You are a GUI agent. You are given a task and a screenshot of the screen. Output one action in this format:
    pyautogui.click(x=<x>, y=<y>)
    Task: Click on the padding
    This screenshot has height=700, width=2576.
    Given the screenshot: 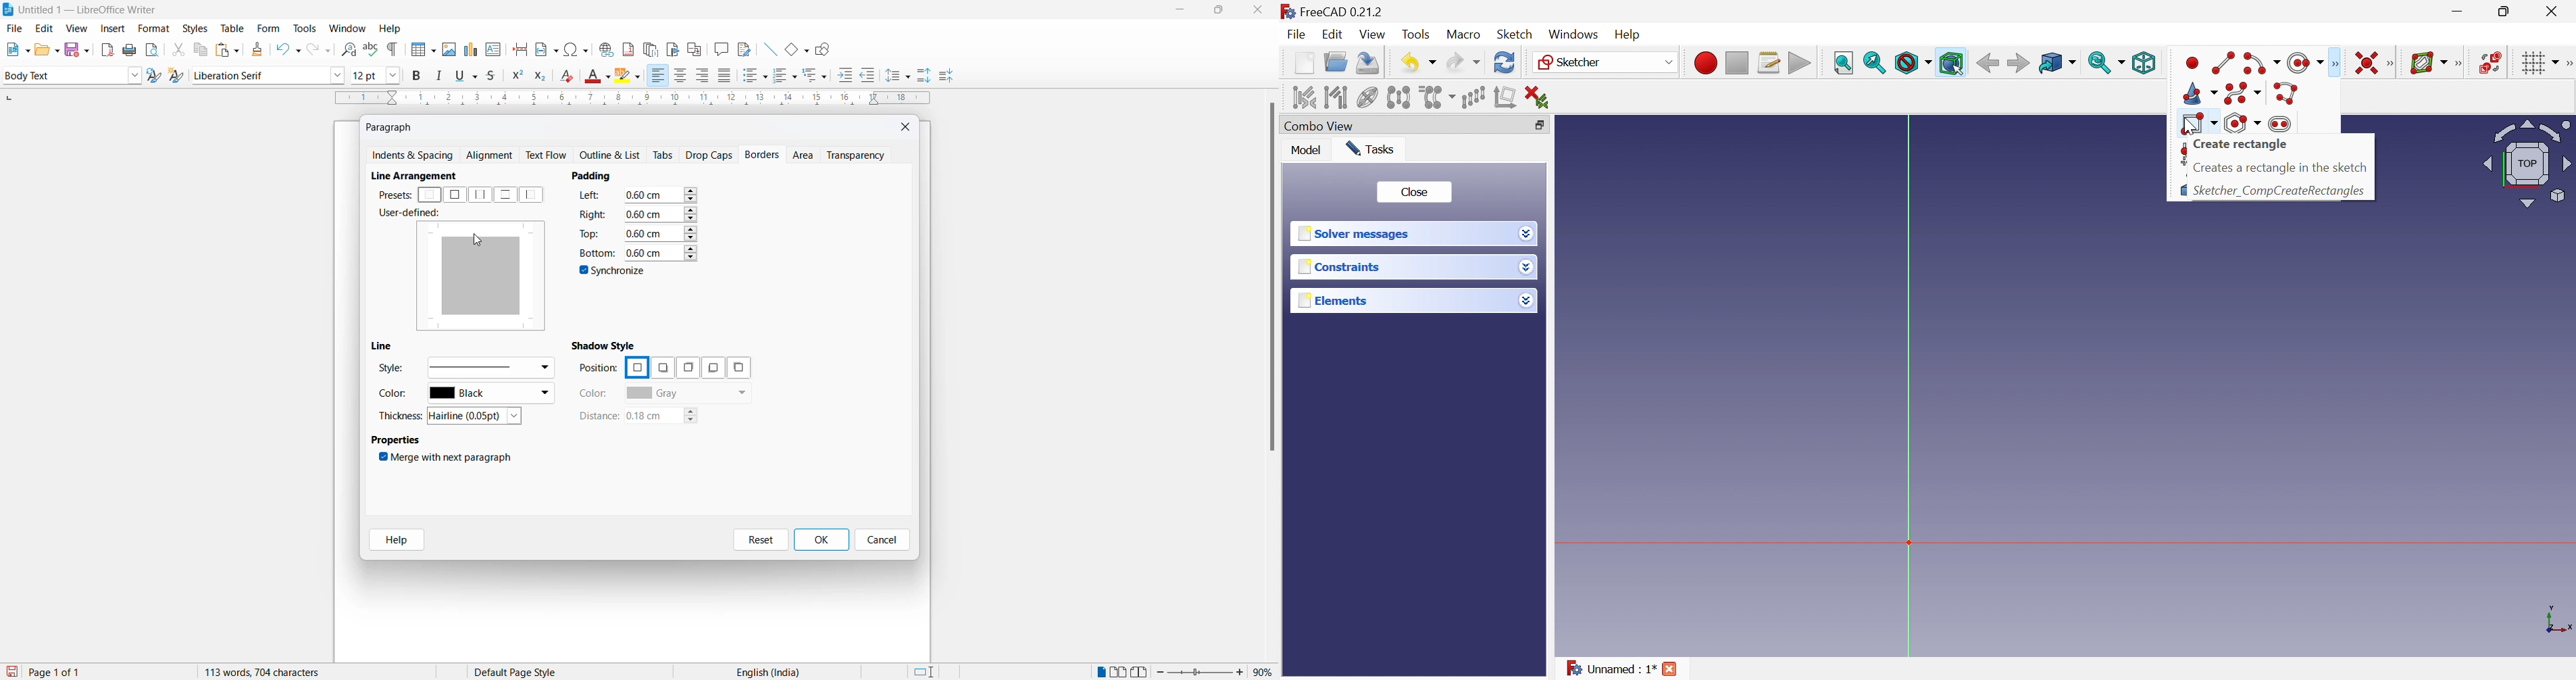 What is the action you would take?
    pyautogui.click(x=597, y=175)
    